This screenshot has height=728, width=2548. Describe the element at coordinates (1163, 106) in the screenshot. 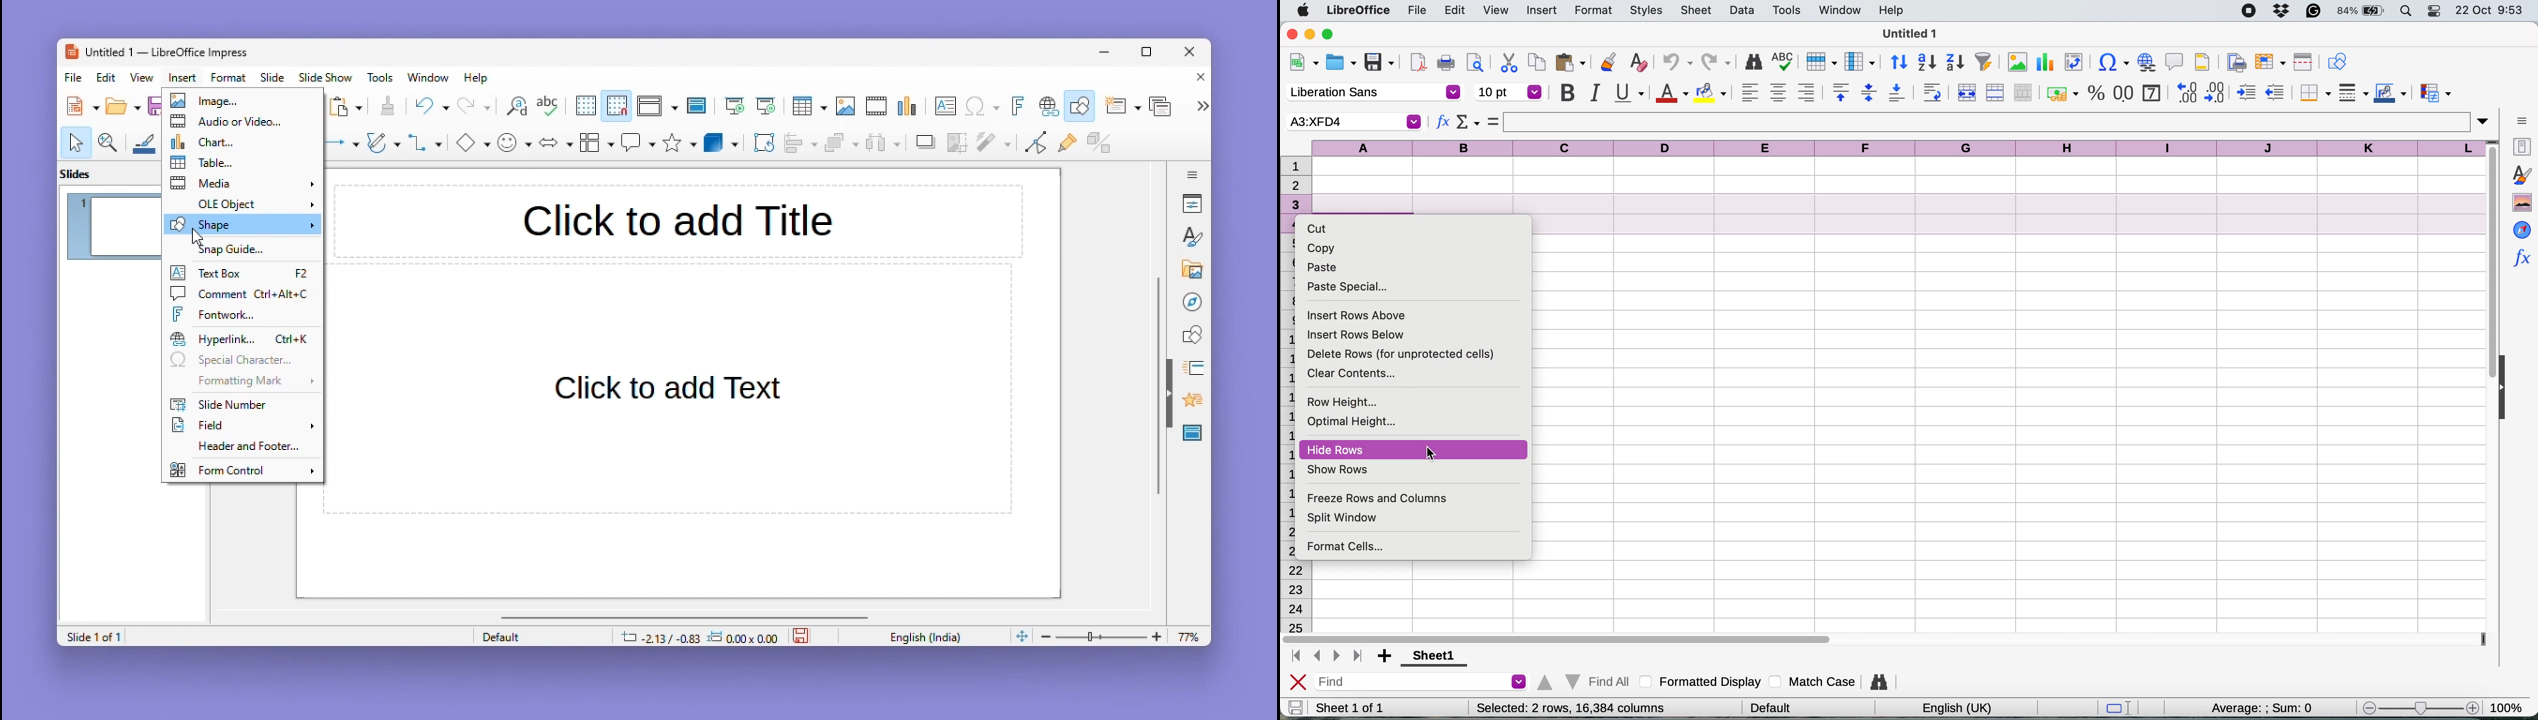

I see `Duplicate slide` at that location.